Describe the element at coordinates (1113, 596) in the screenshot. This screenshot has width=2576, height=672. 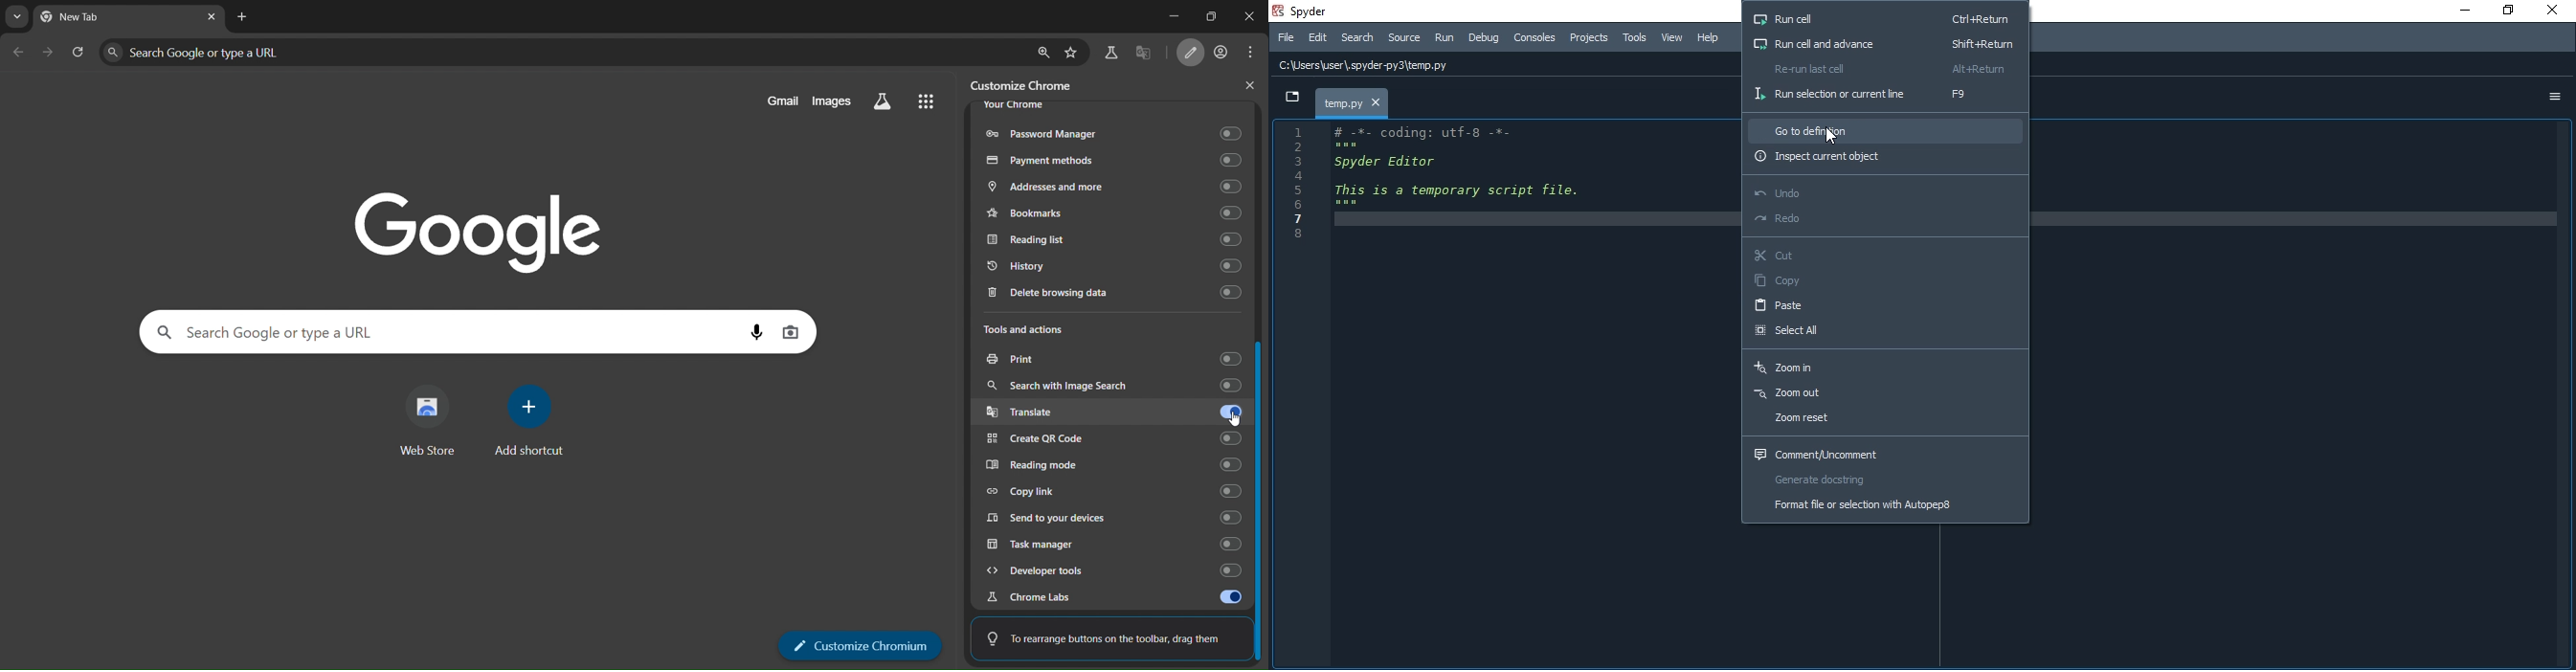
I see `chrome labs` at that location.